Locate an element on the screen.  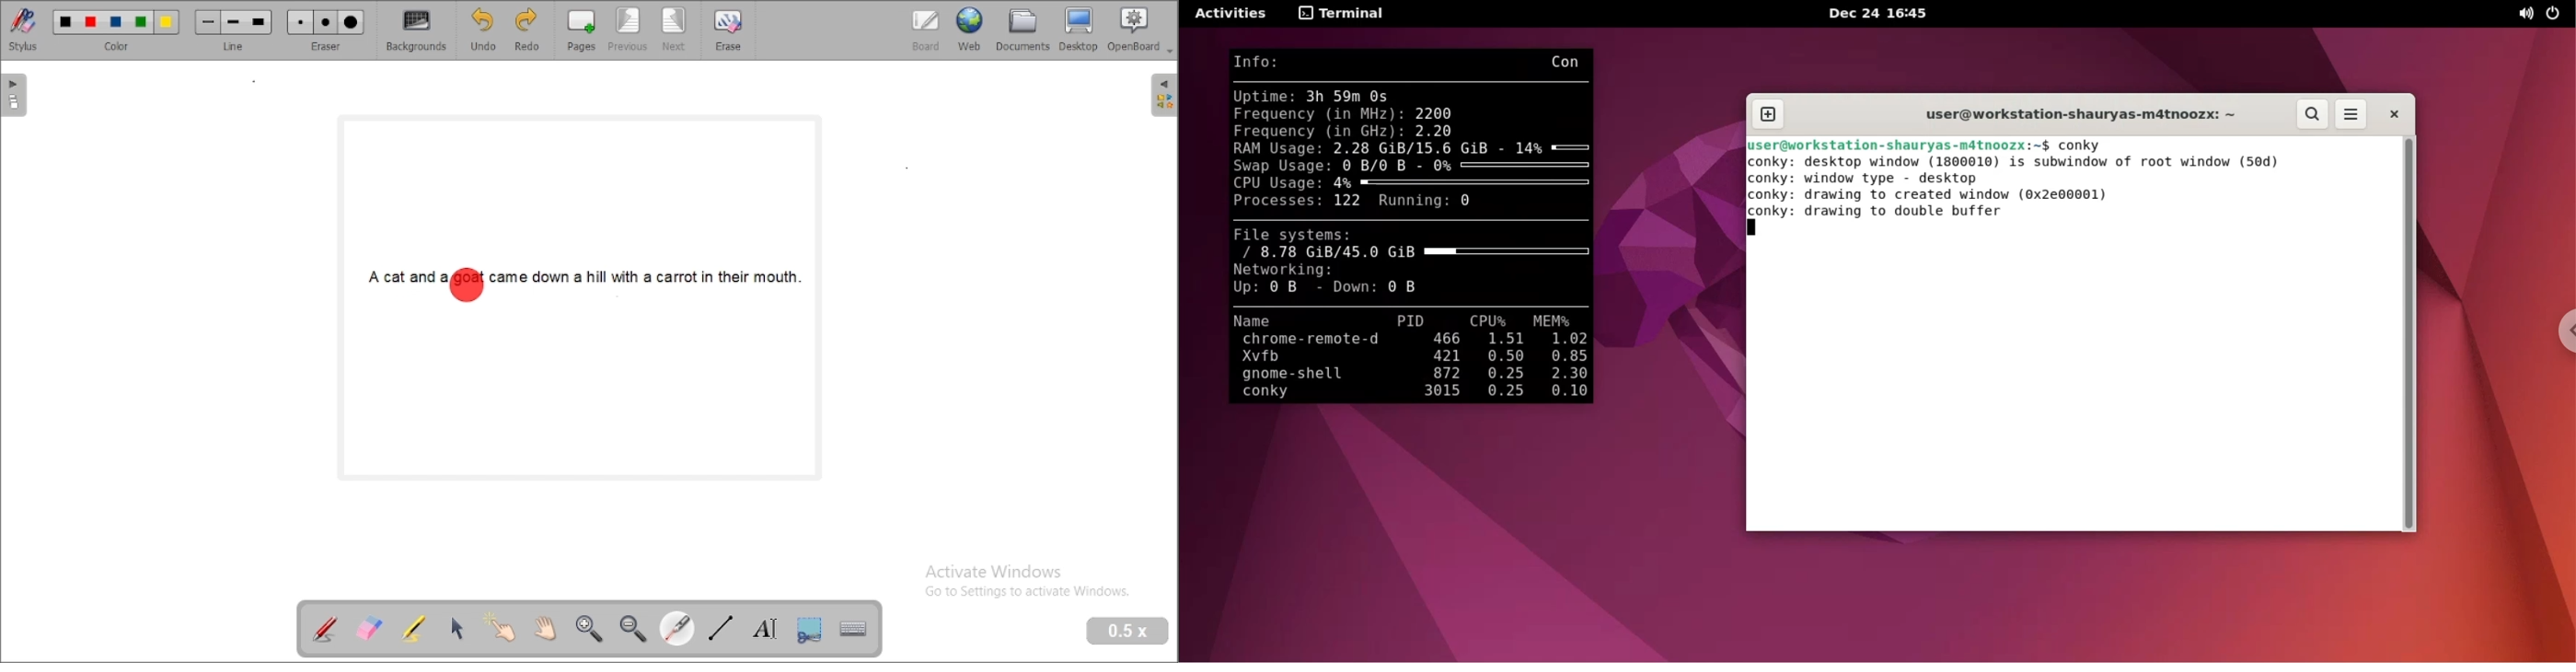
display virtual keyboard is located at coordinates (854, 629).